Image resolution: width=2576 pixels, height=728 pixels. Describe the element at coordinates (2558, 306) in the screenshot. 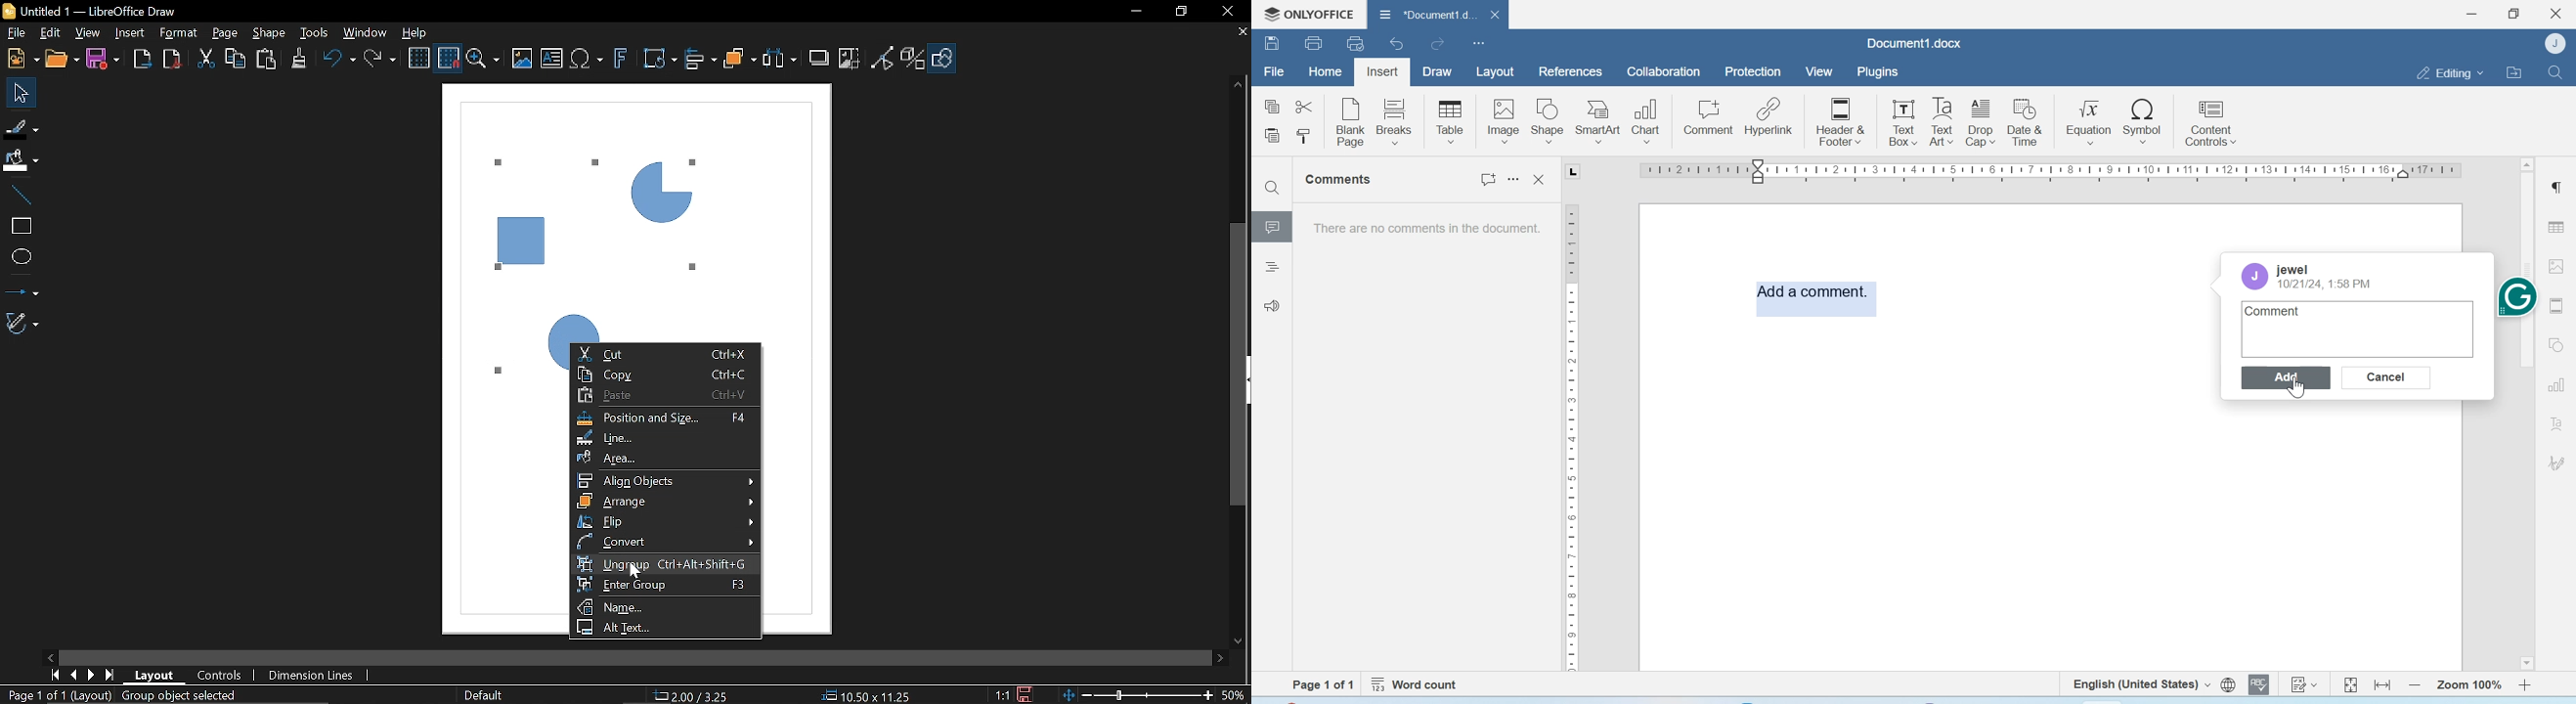

I see `Header & footer` at that location.